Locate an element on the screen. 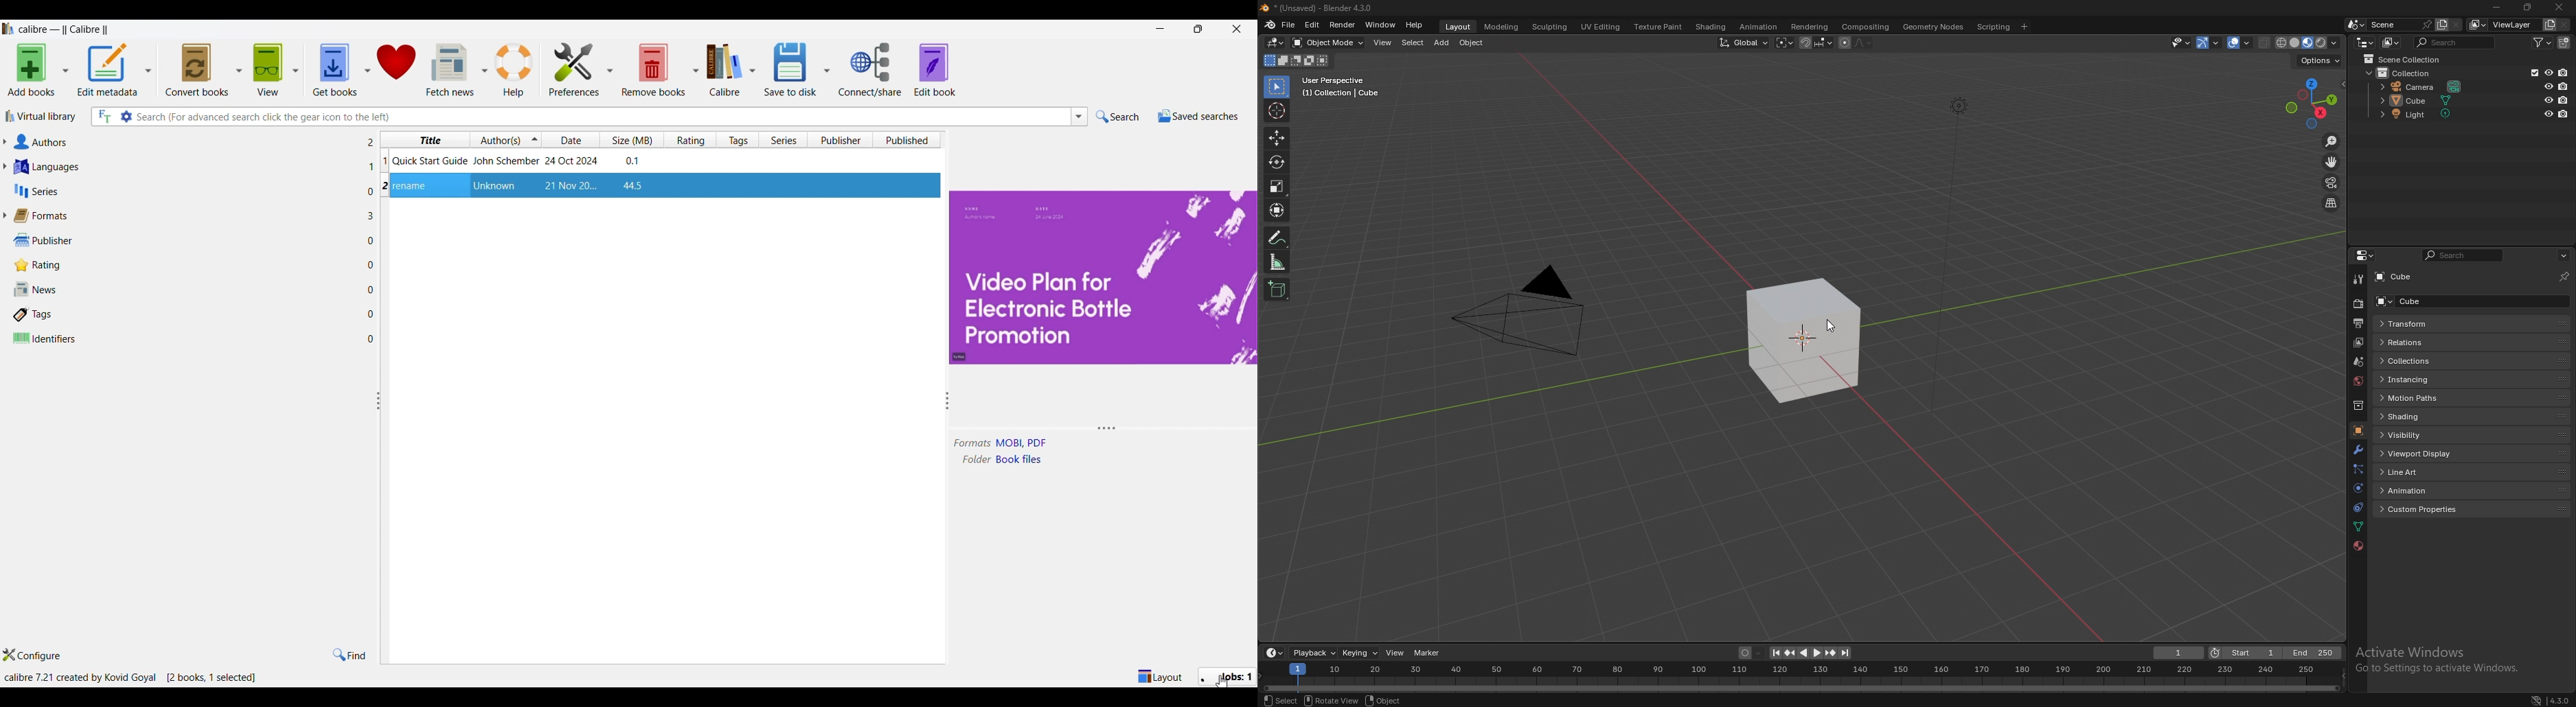 The height and width of the screenshot is (728, 2576). cursor is located at coordinates (1277, 110).